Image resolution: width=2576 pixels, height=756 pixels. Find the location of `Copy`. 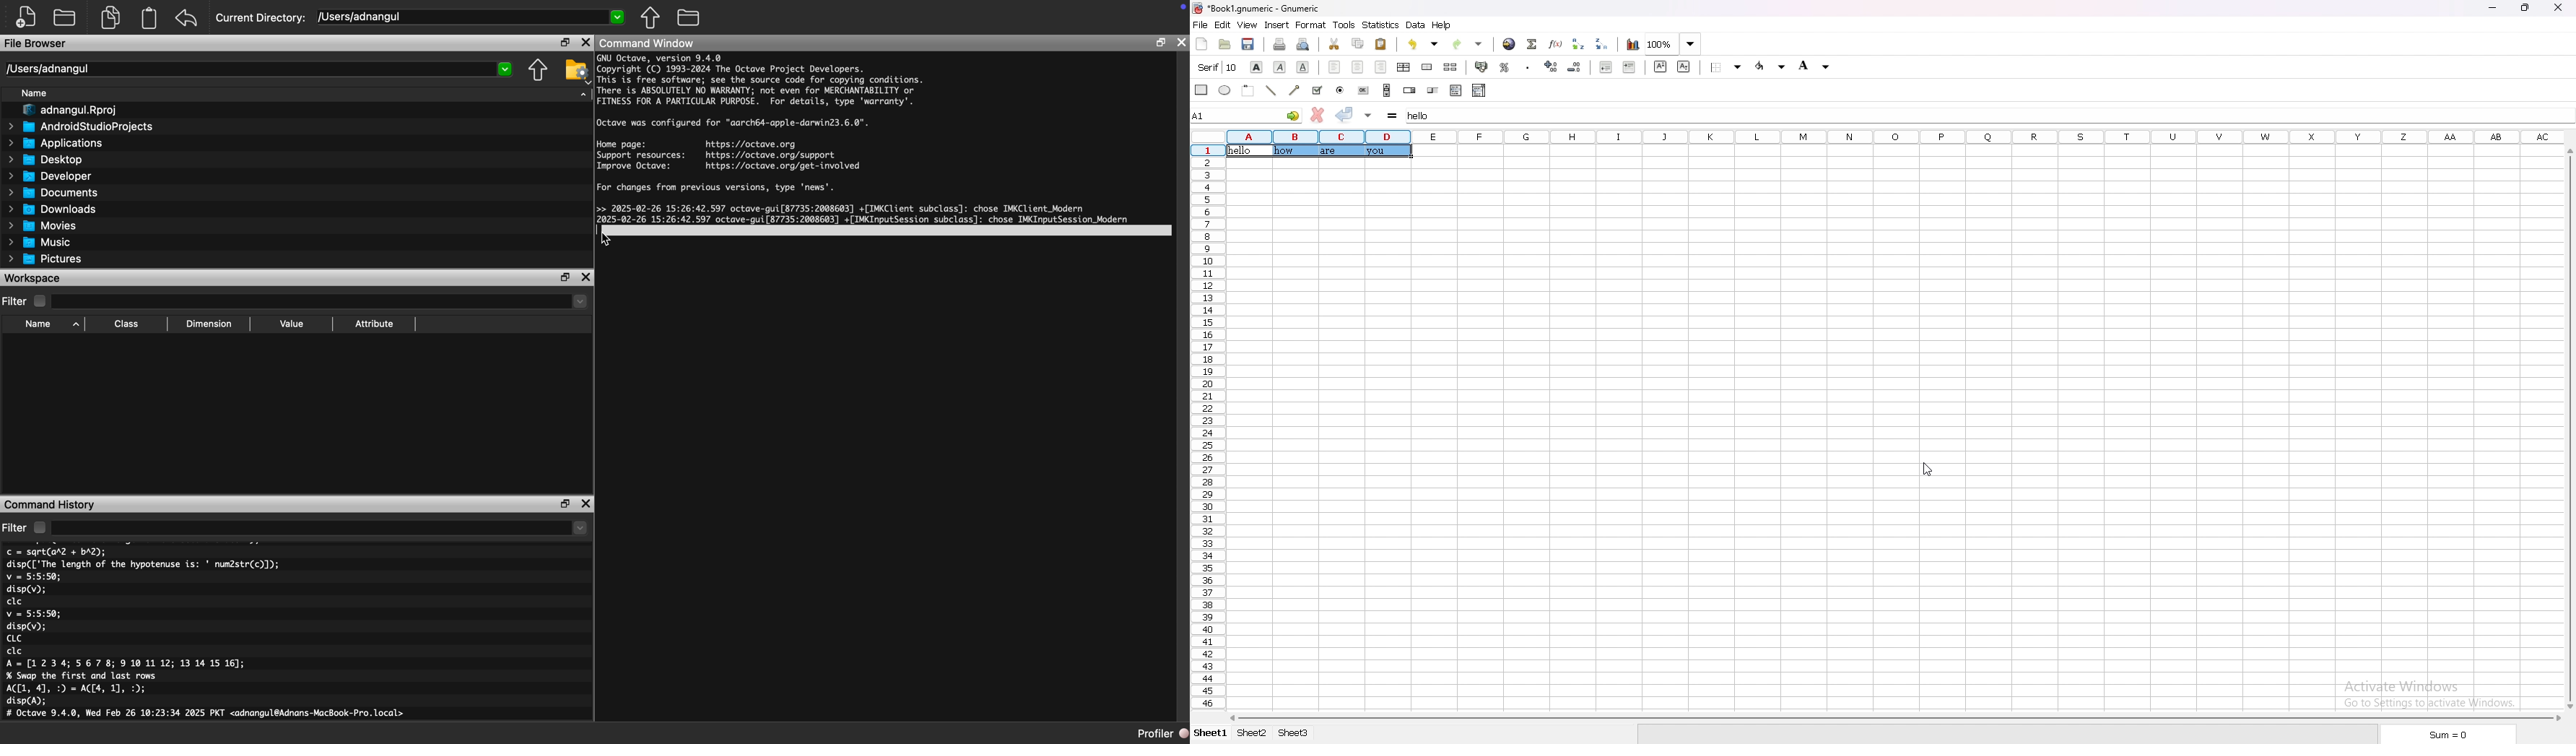

Copy is located at coordinates (113, 17).